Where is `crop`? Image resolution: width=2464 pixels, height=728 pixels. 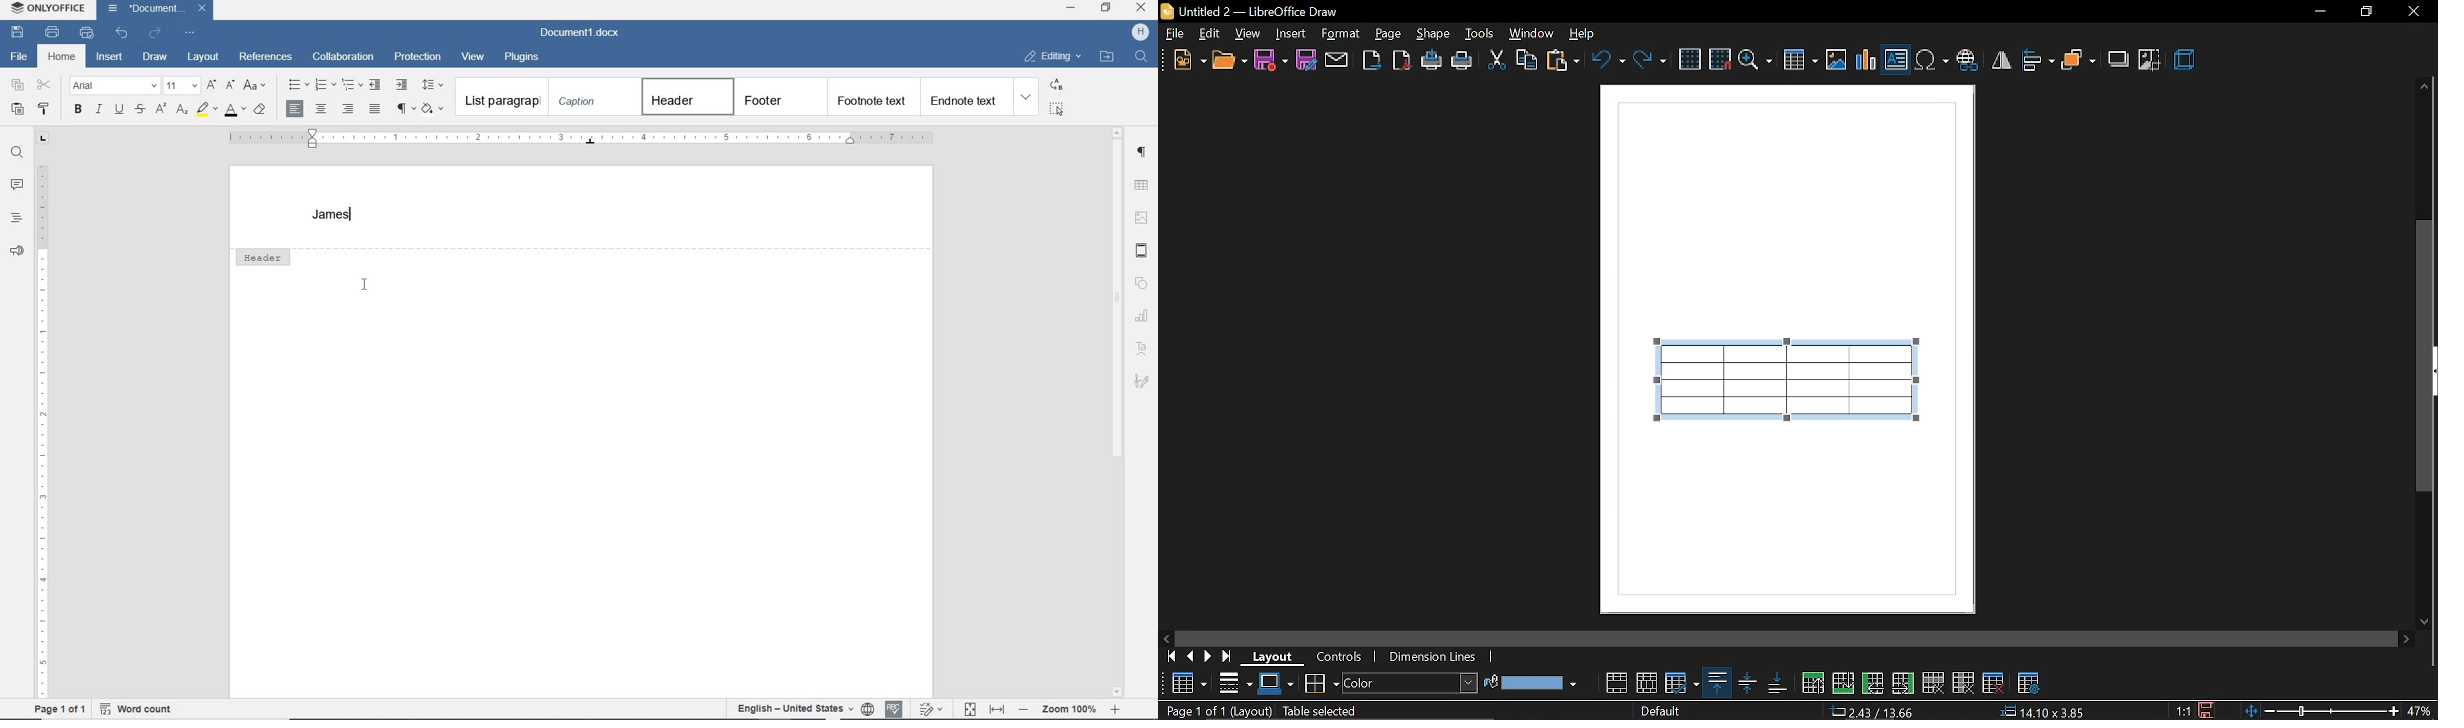
crop is located at coordinates (2149, 61).